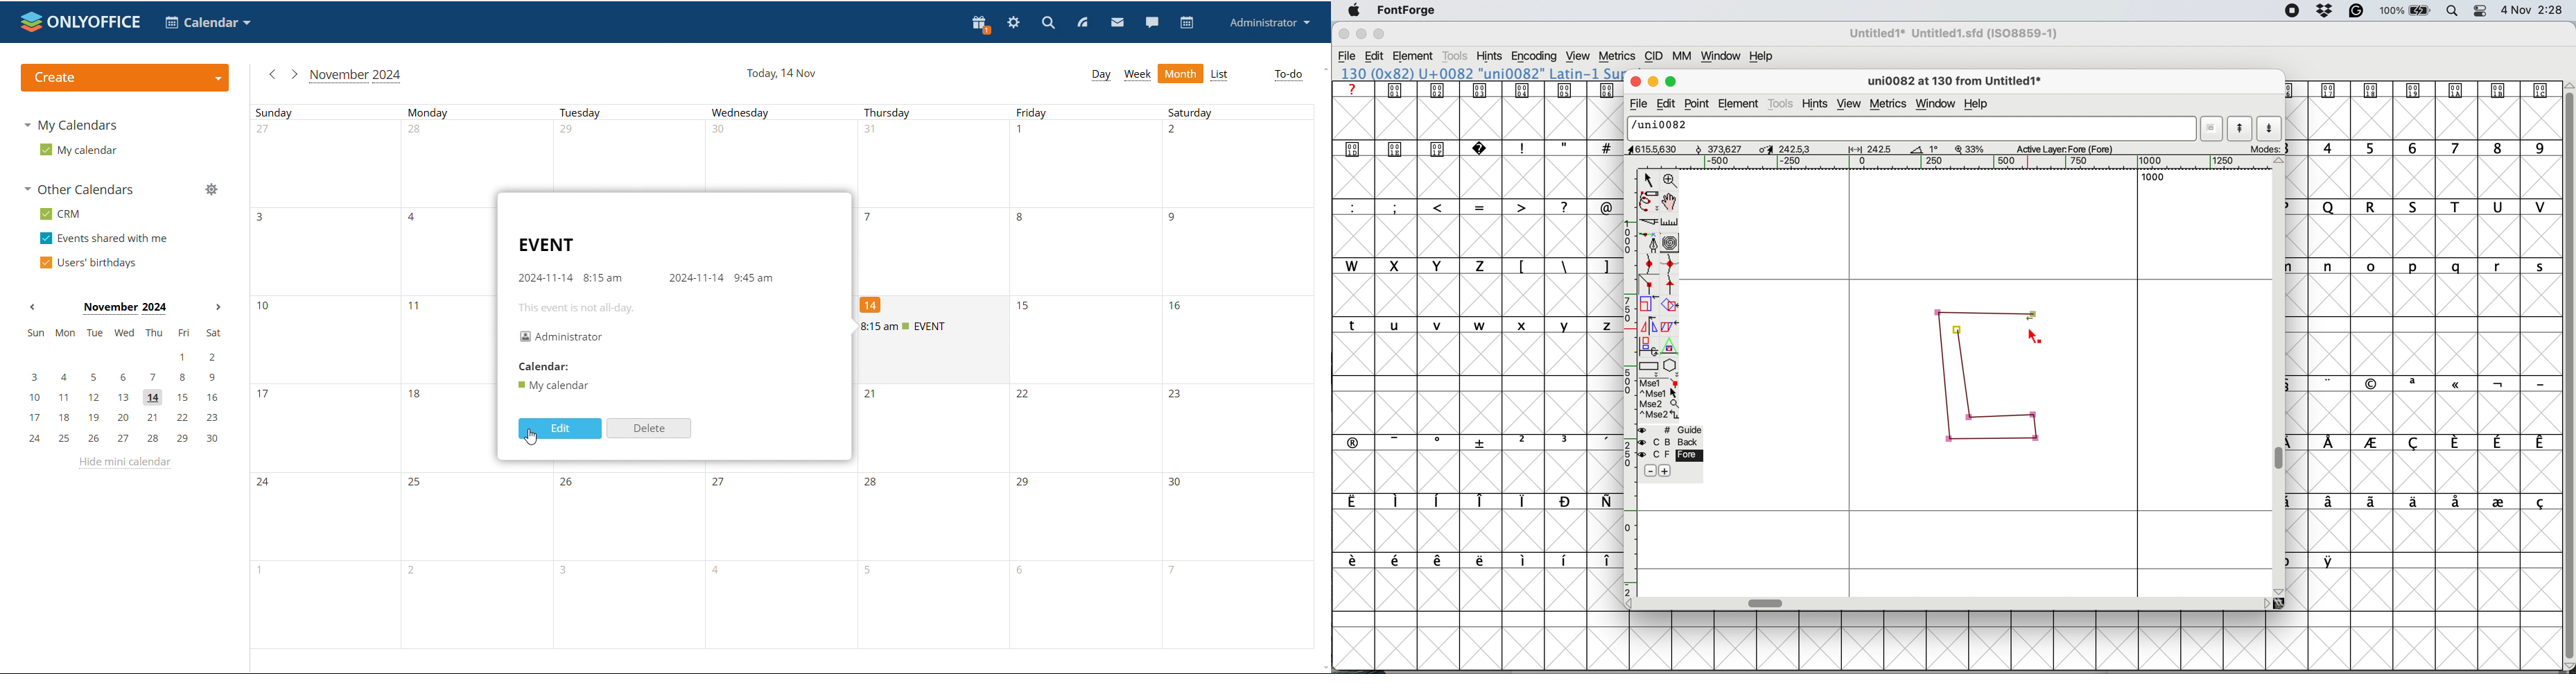 This screenshot has height=700, width=2576. What do you see at coordinates (1014, 23) in the screenshot?
I see `settings` at bounding box center [1014, 23].